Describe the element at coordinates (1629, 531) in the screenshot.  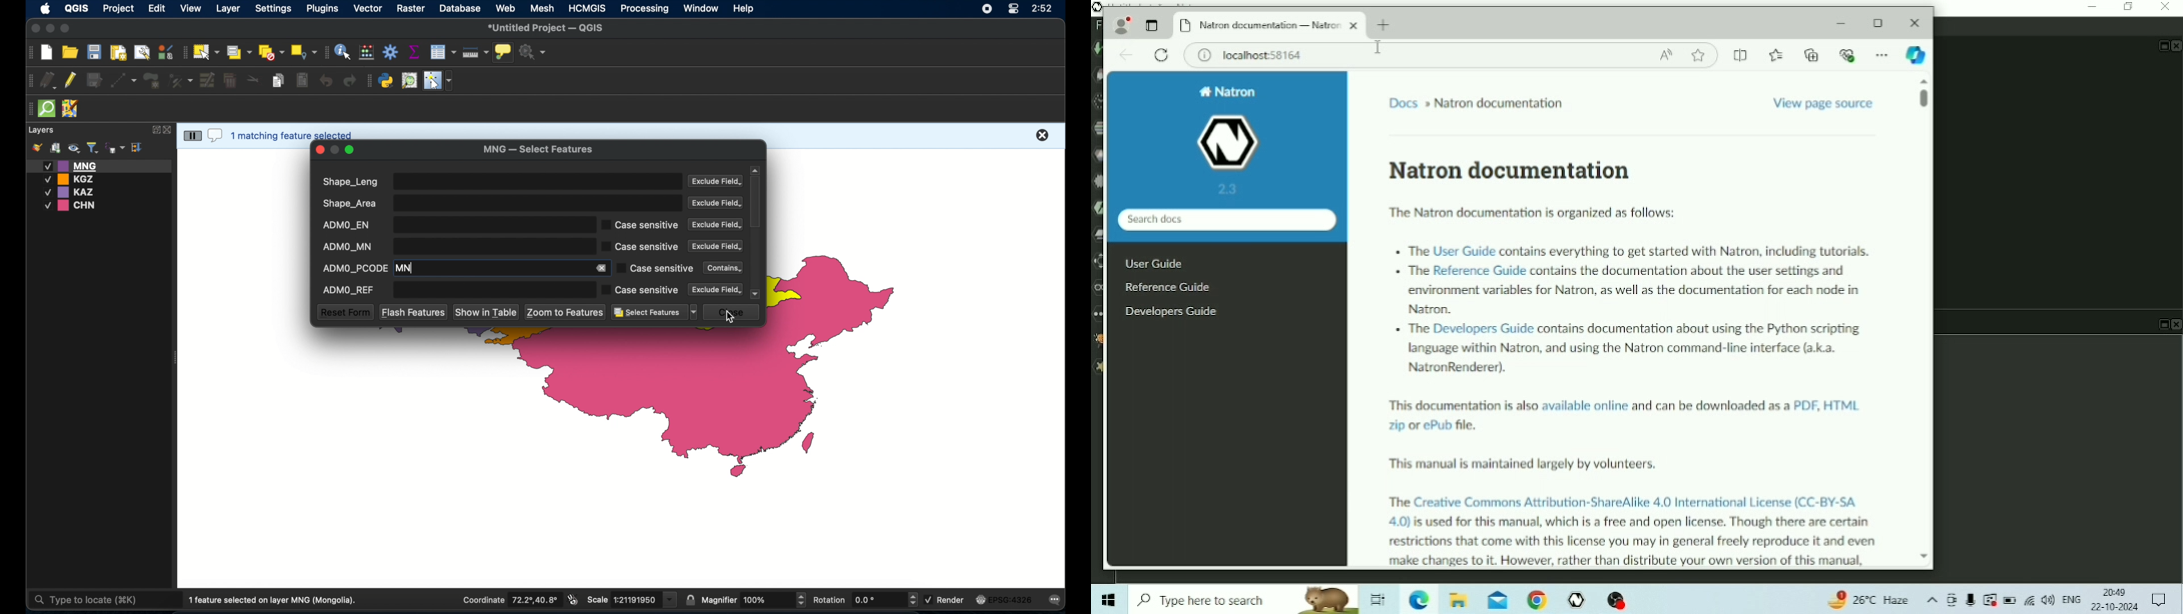
I see `The Creative Commons Attribution-ShareAlike 4.0 International License (CC-BY-SA
4.0) is used for this manual, which is a free and open license. Though there are certain
restrictions that come with this license you may in general freely reproduce it and even
make changes to it. However, rather than distribute your own version of this mammal,` at that location.